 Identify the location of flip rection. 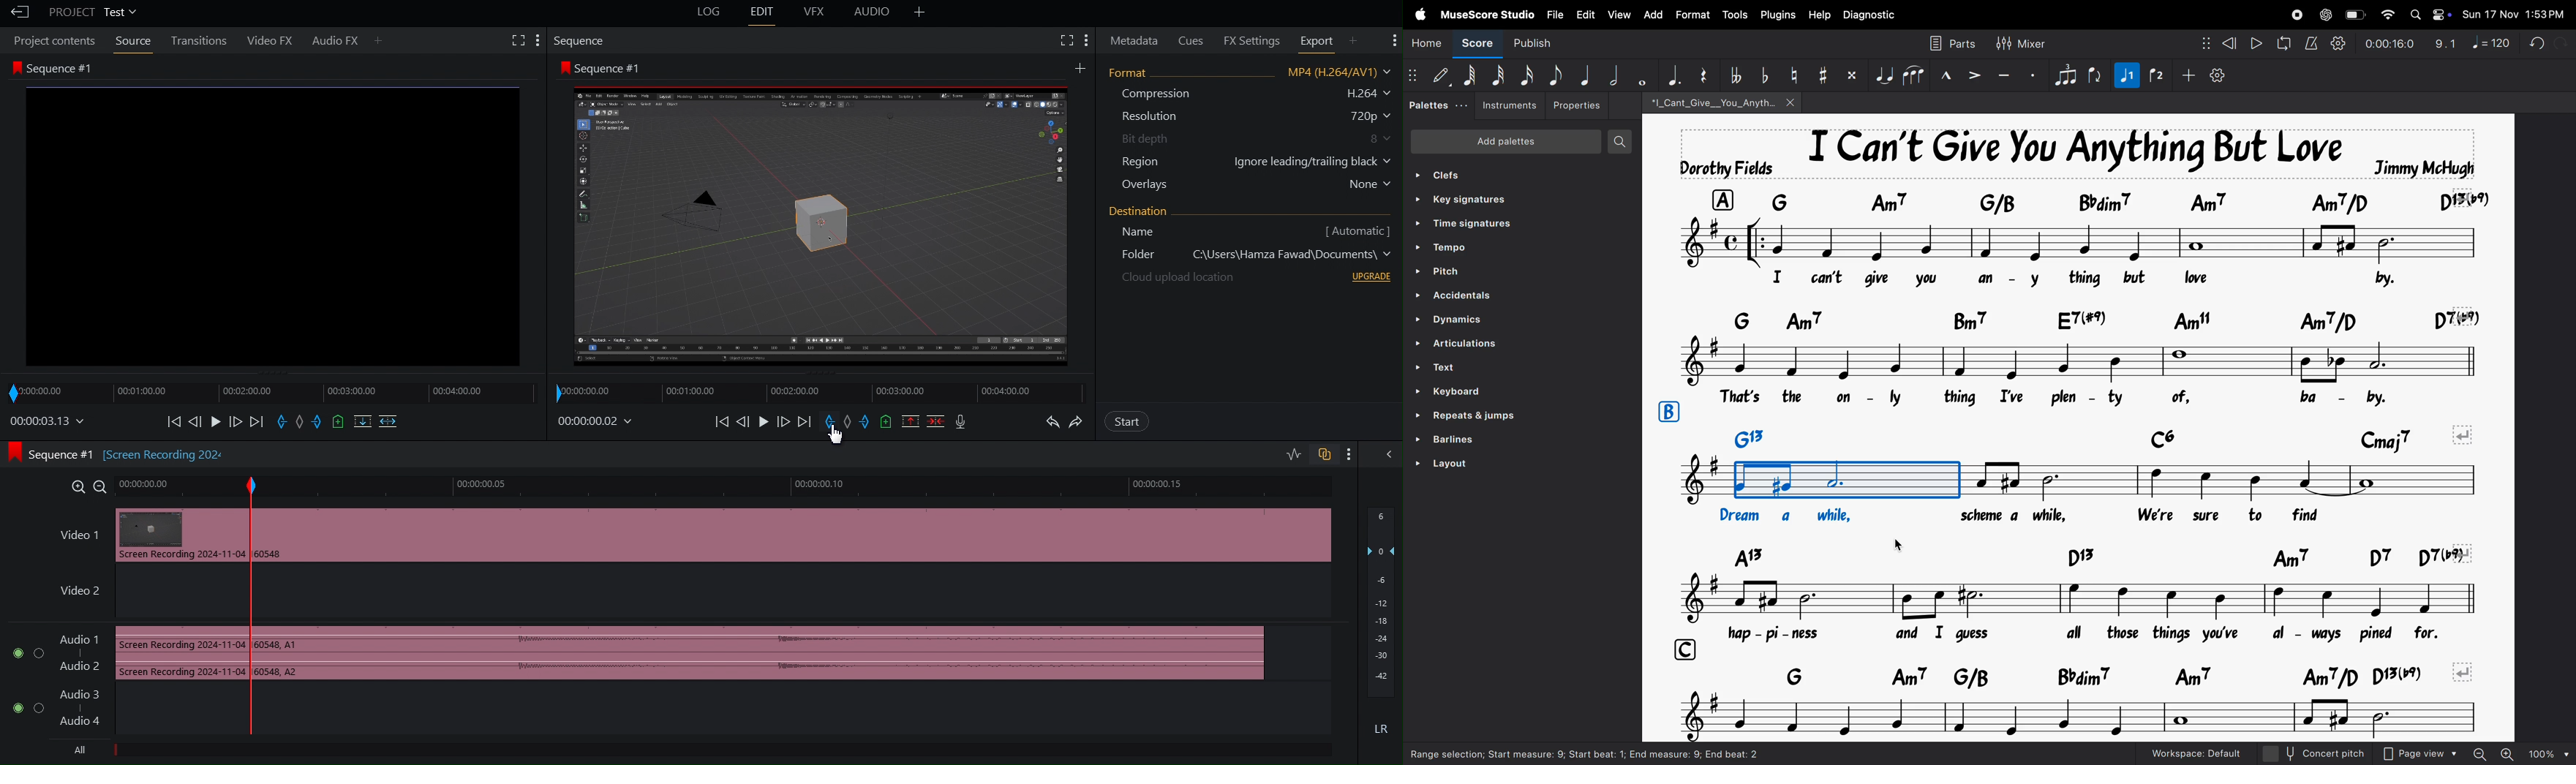
(2095, 76).